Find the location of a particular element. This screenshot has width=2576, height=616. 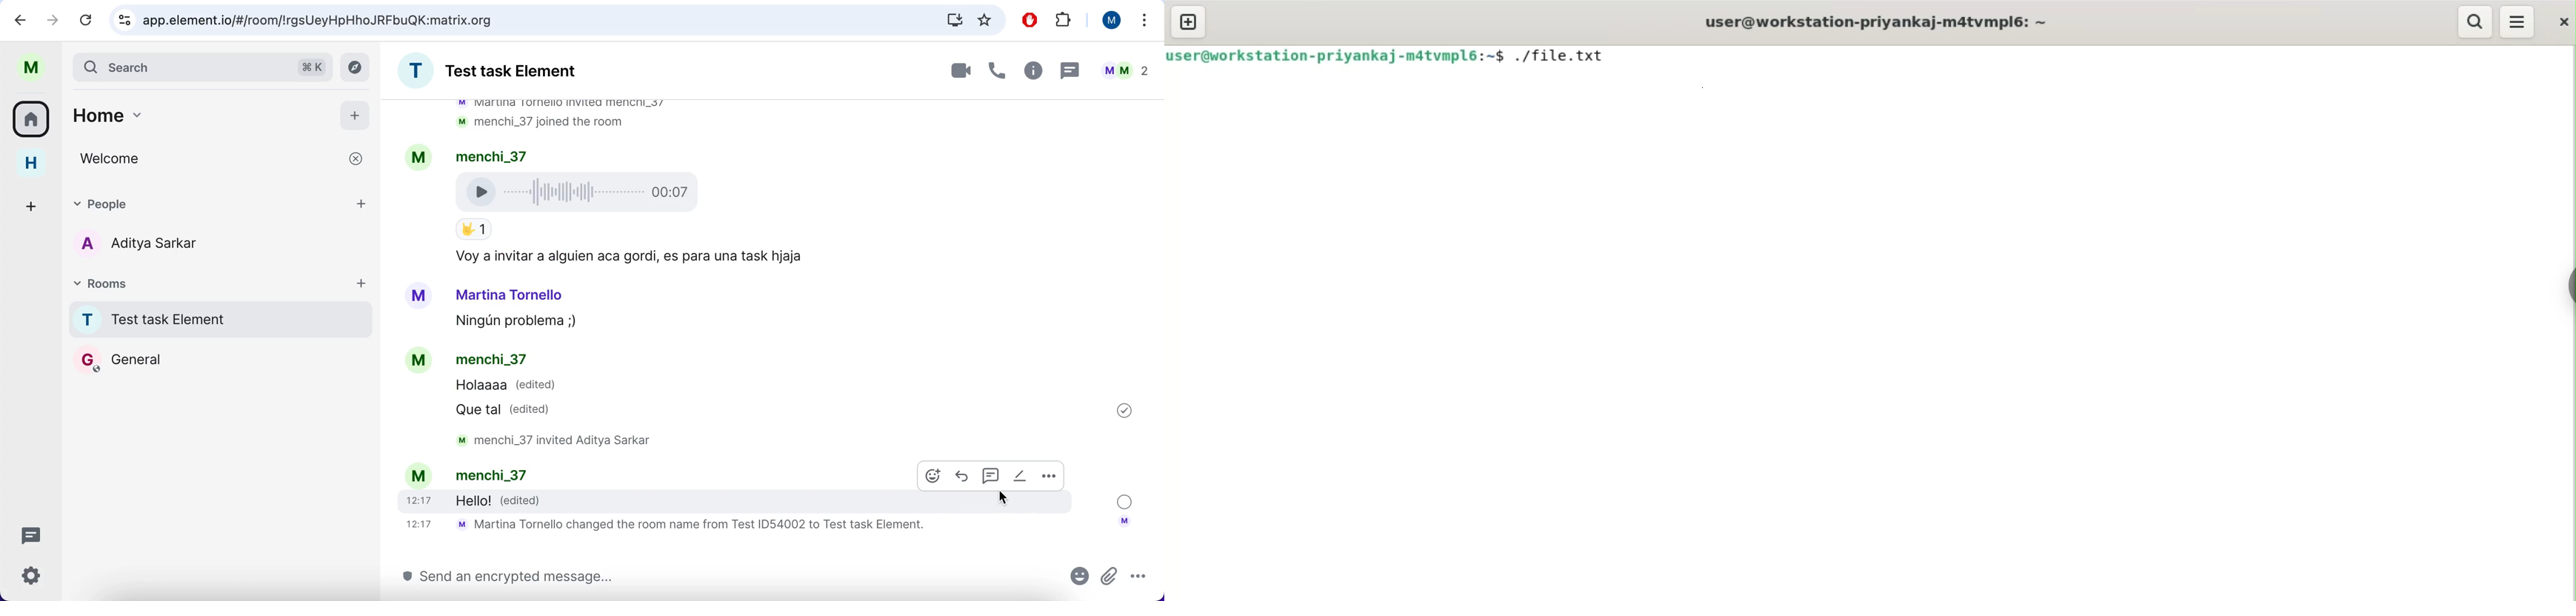

user@workstation-priyankaj-m4tvmpl6: ~$ is located at coordinates (1336, 56).